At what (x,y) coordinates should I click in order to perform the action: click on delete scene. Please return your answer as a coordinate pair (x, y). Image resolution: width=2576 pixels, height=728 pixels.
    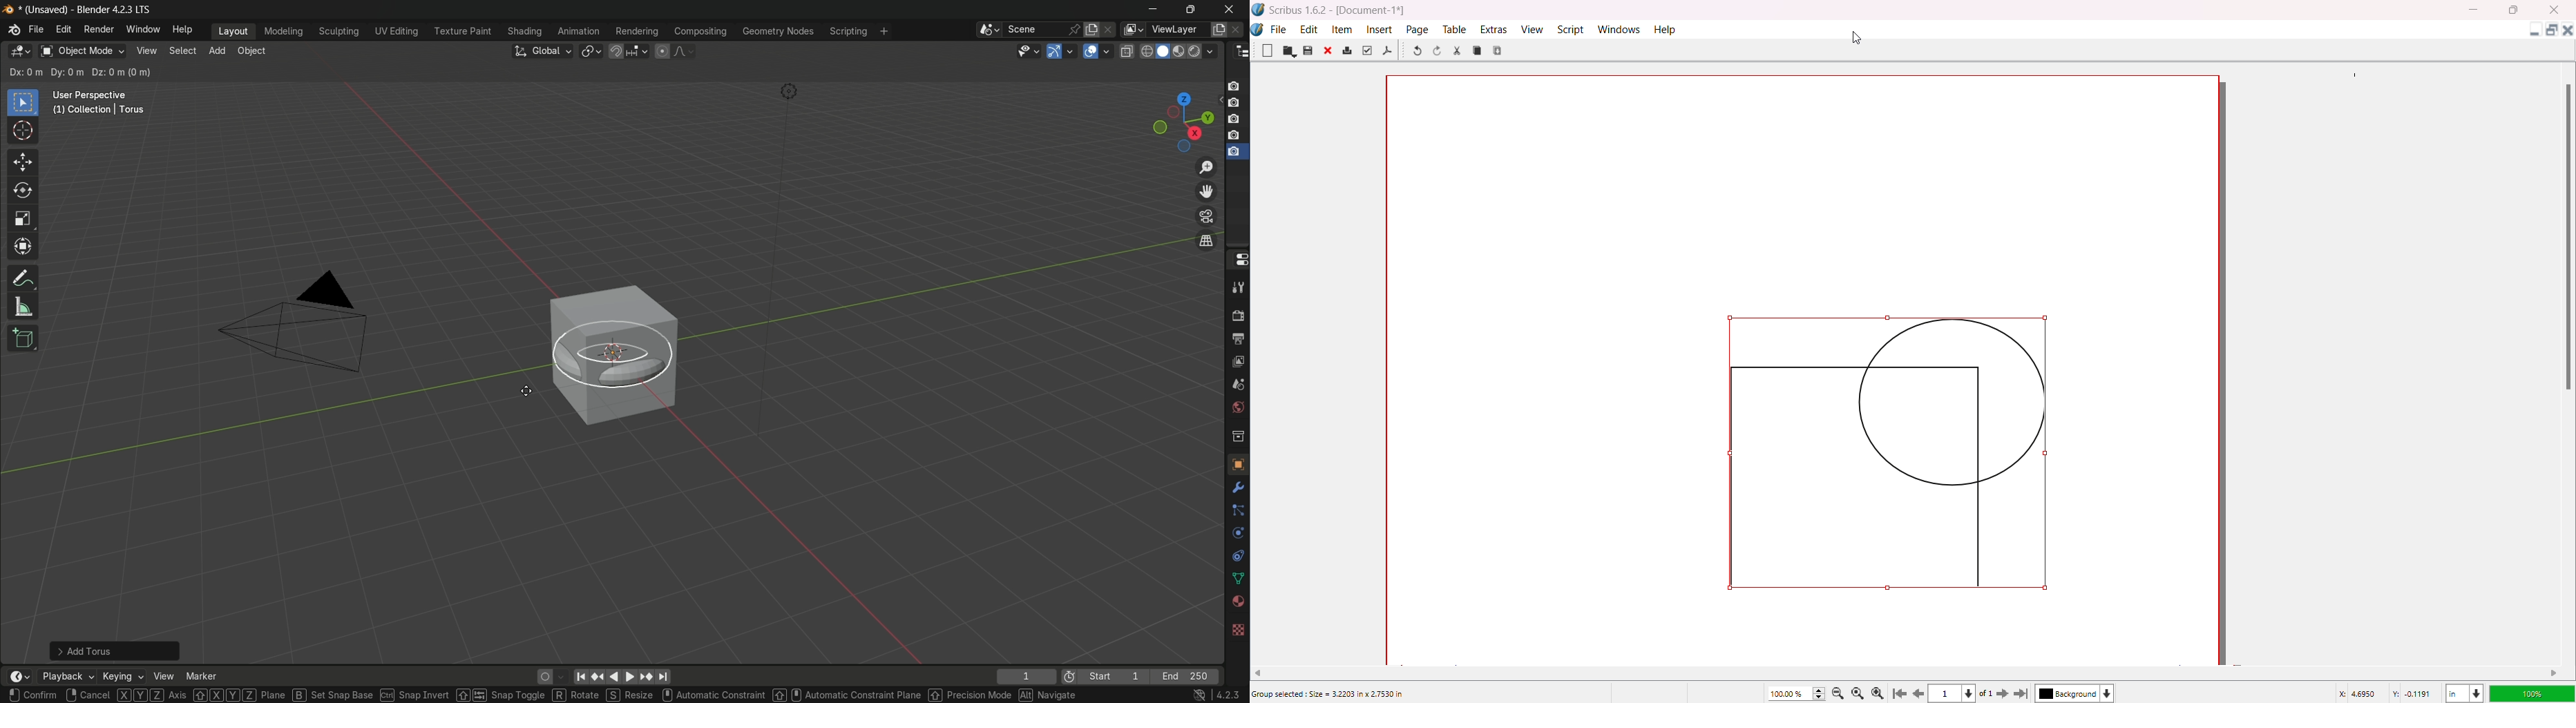
    Looking at the image, I should click on (1110, 29).